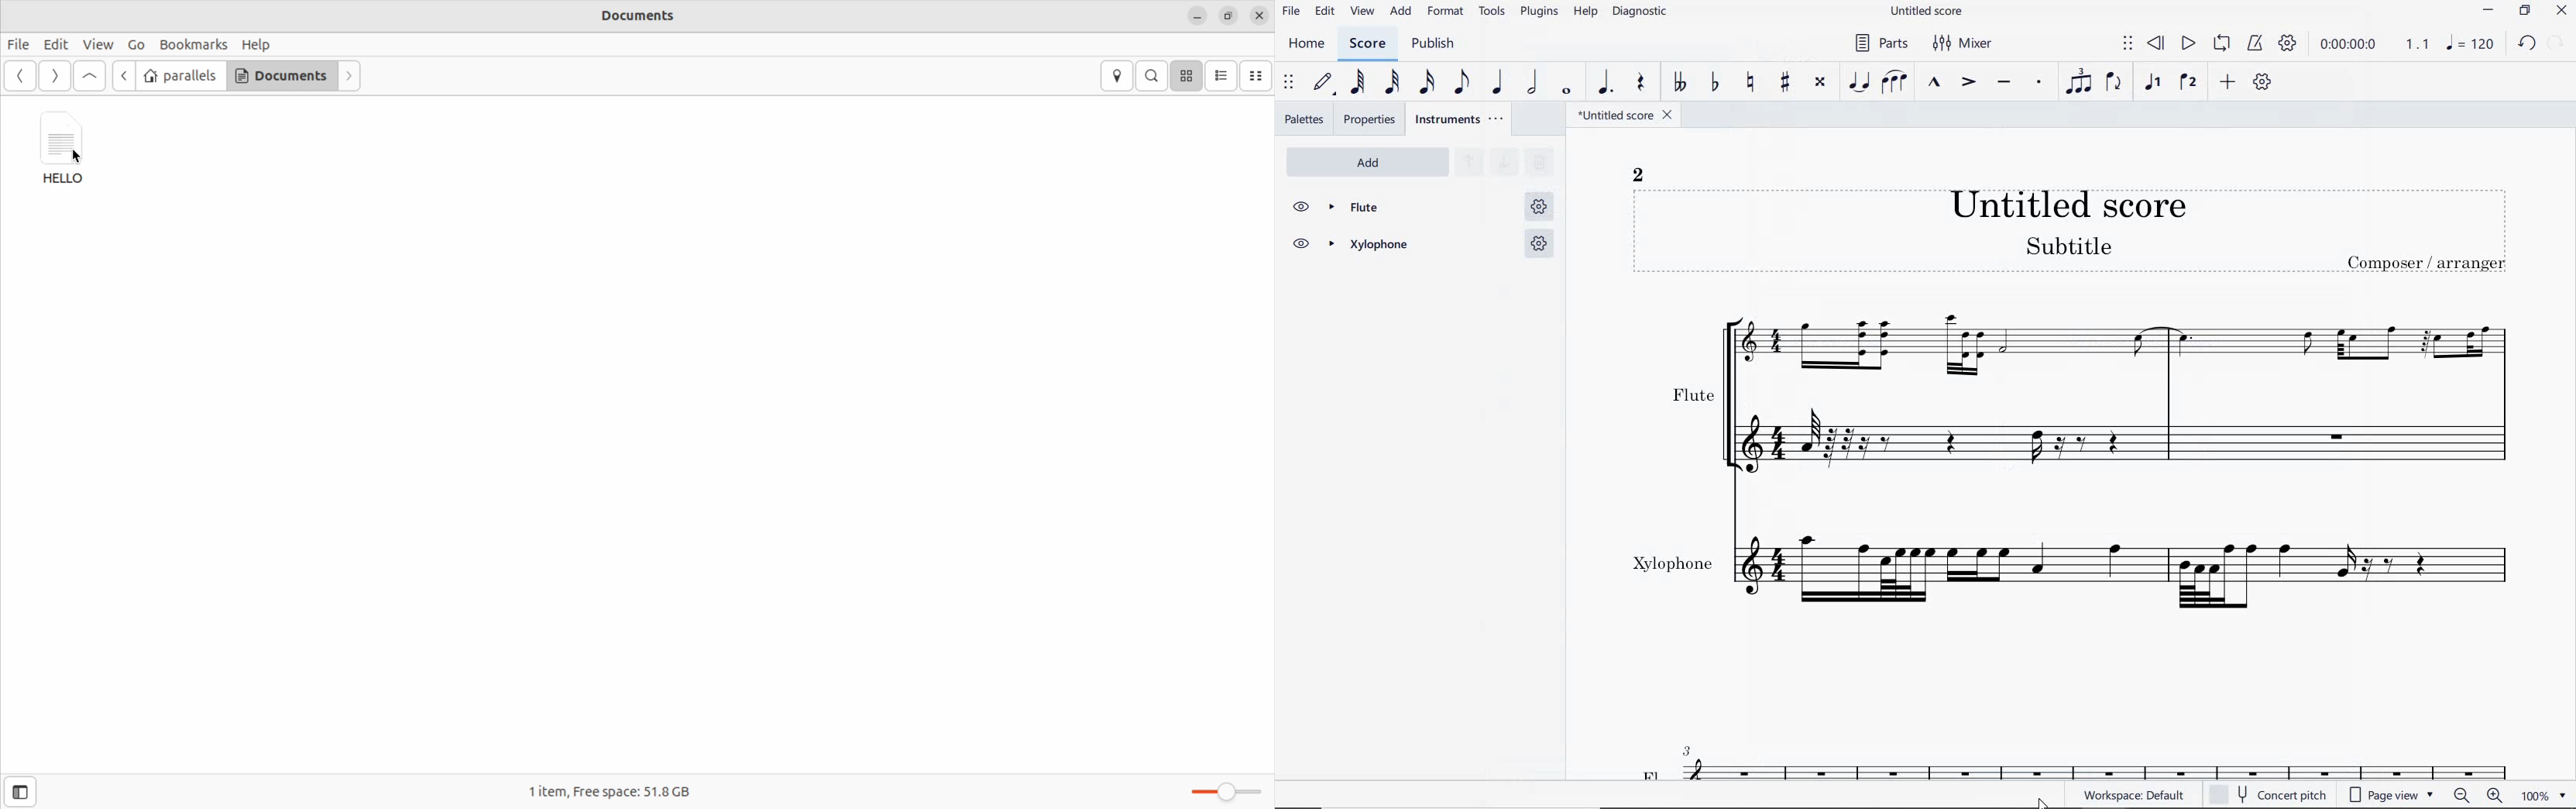  What do you see at coordinates (1678, 81) in the screenshot?
I see `TOGGLE DOUBLE-FLAT` at bounding box center [1678, 81].